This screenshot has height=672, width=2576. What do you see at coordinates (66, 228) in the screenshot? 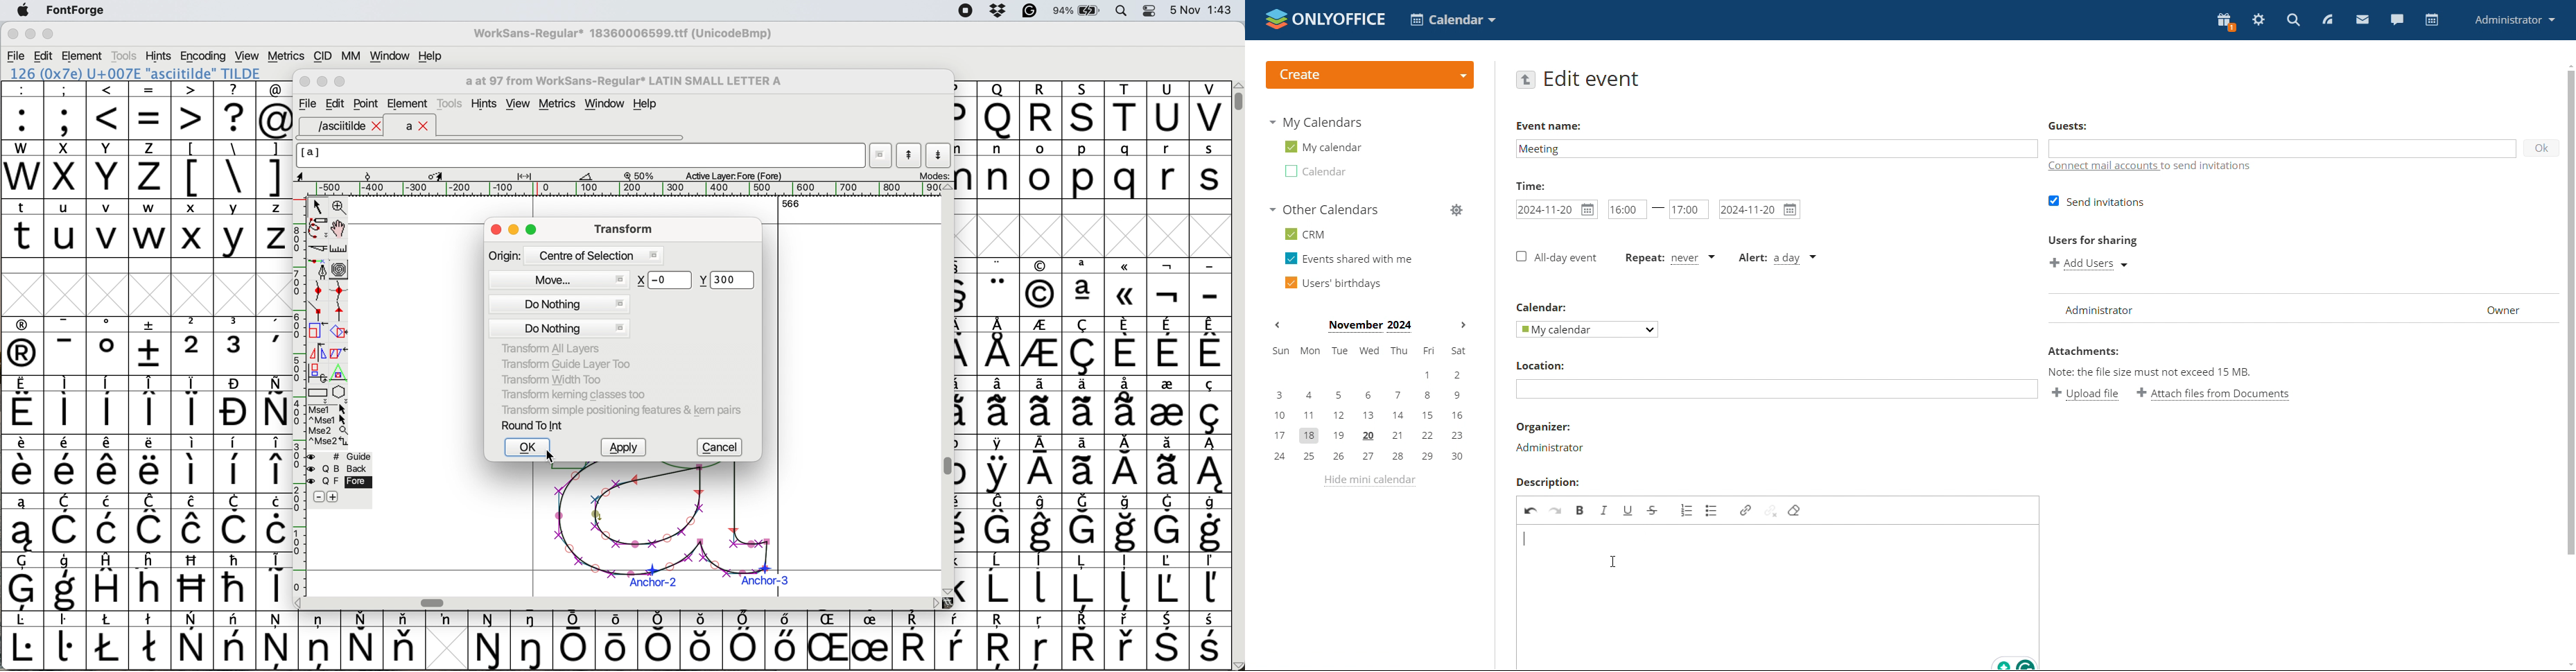
I see `u` at bounding box center [66, 228].